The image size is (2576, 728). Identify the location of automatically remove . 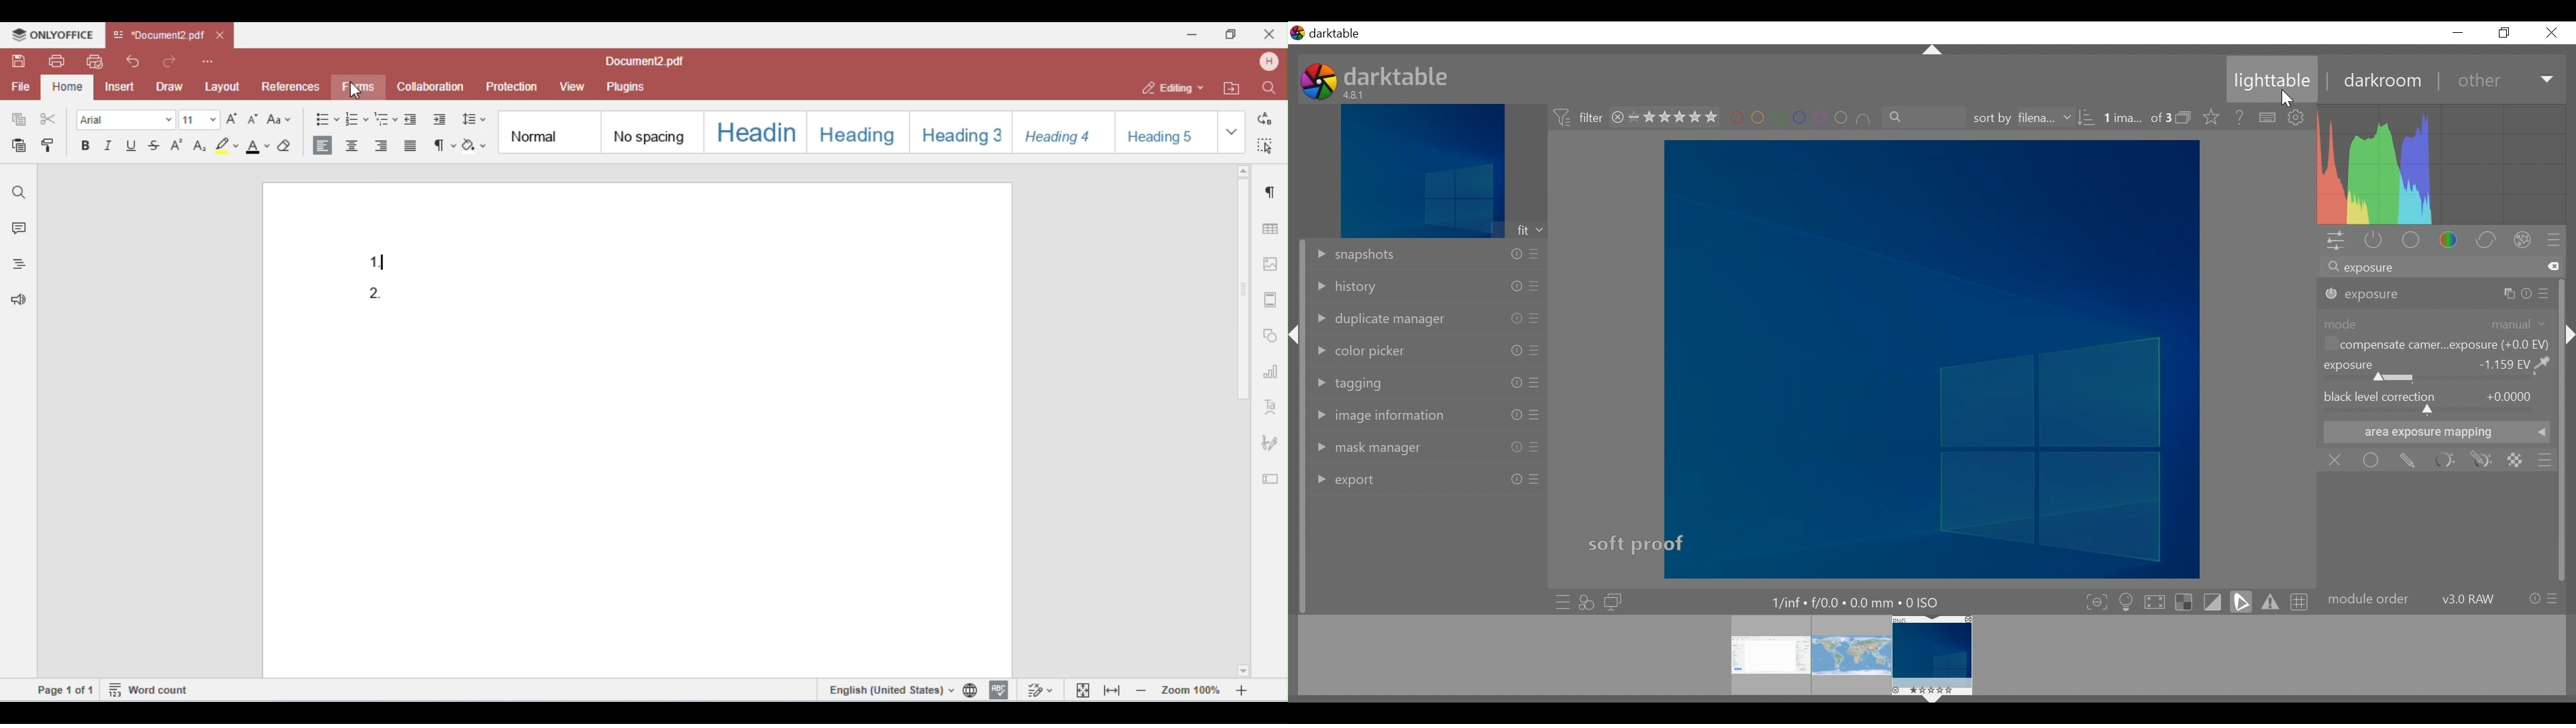
(2448, 345).